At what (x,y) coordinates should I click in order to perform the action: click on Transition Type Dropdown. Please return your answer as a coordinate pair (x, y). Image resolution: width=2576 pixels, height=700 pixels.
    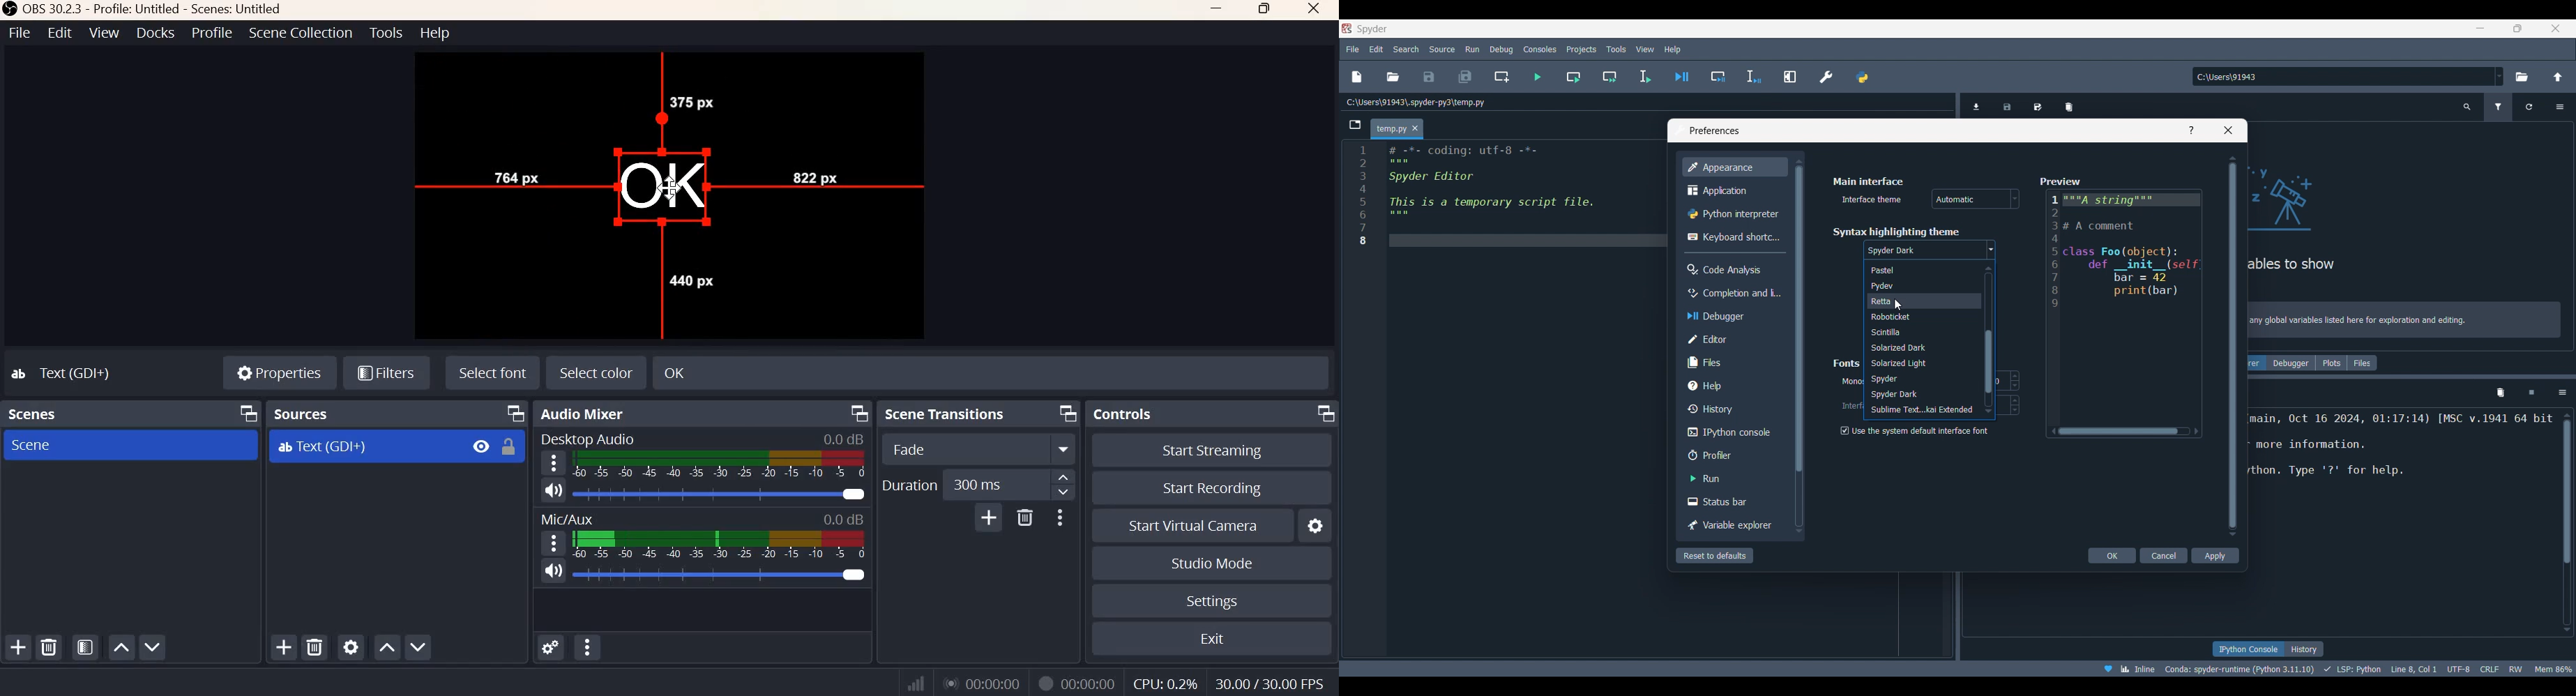
    Looking at the image, I should click on (979, 448).